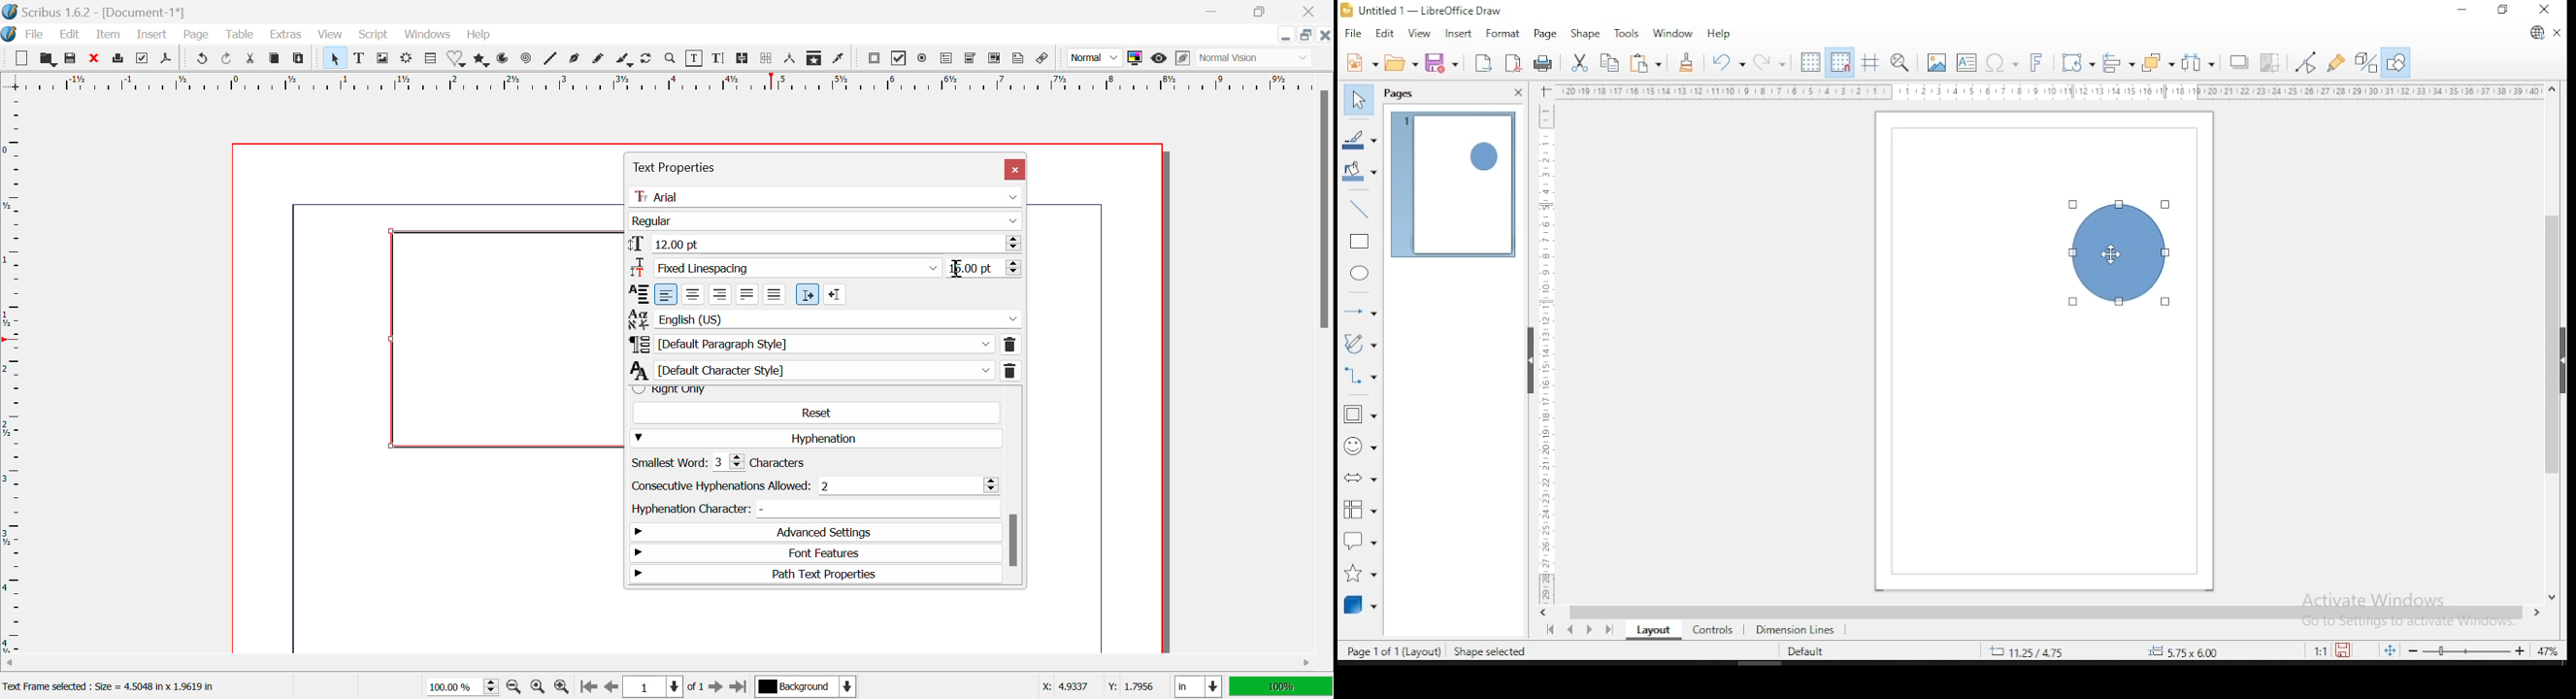  I want to click on show gluepoint functions, so click(2336, 64).